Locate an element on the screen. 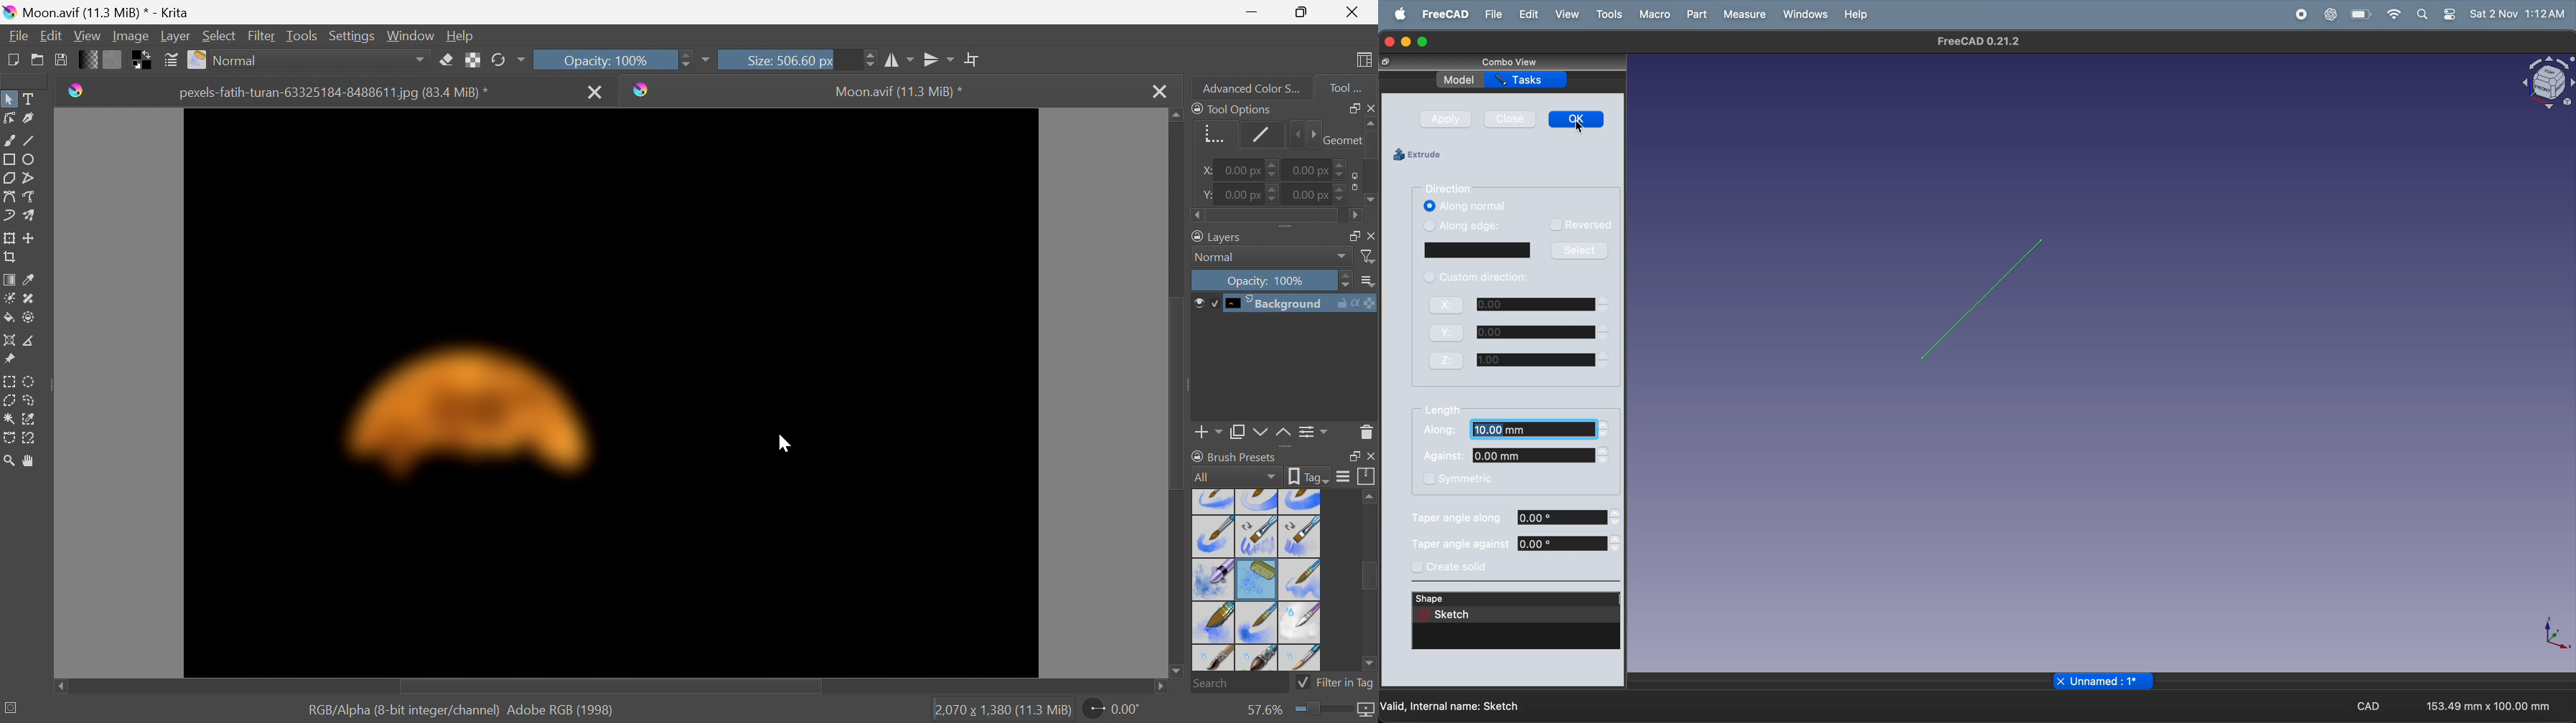  Edit brush settings is located at coordinates (169, 58).